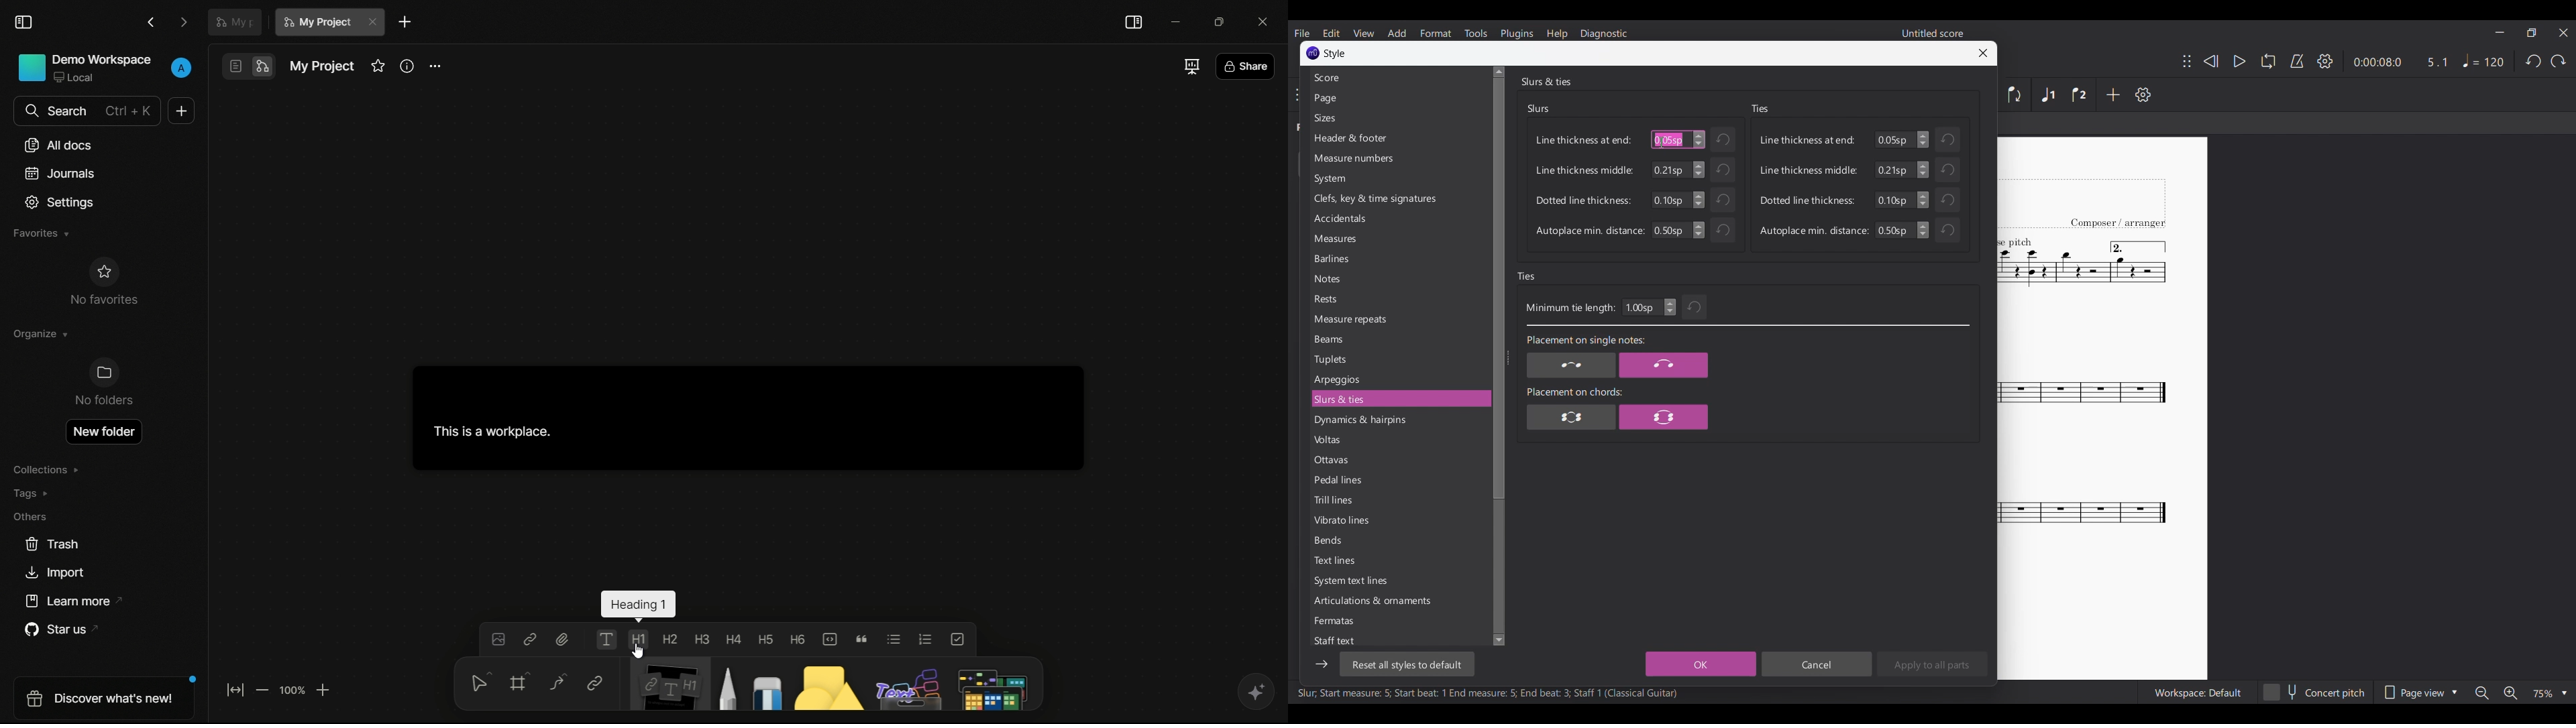 This screenshot has width=2576, height=728. I want to click on Change dotted line thickness, so click(1923, 200).